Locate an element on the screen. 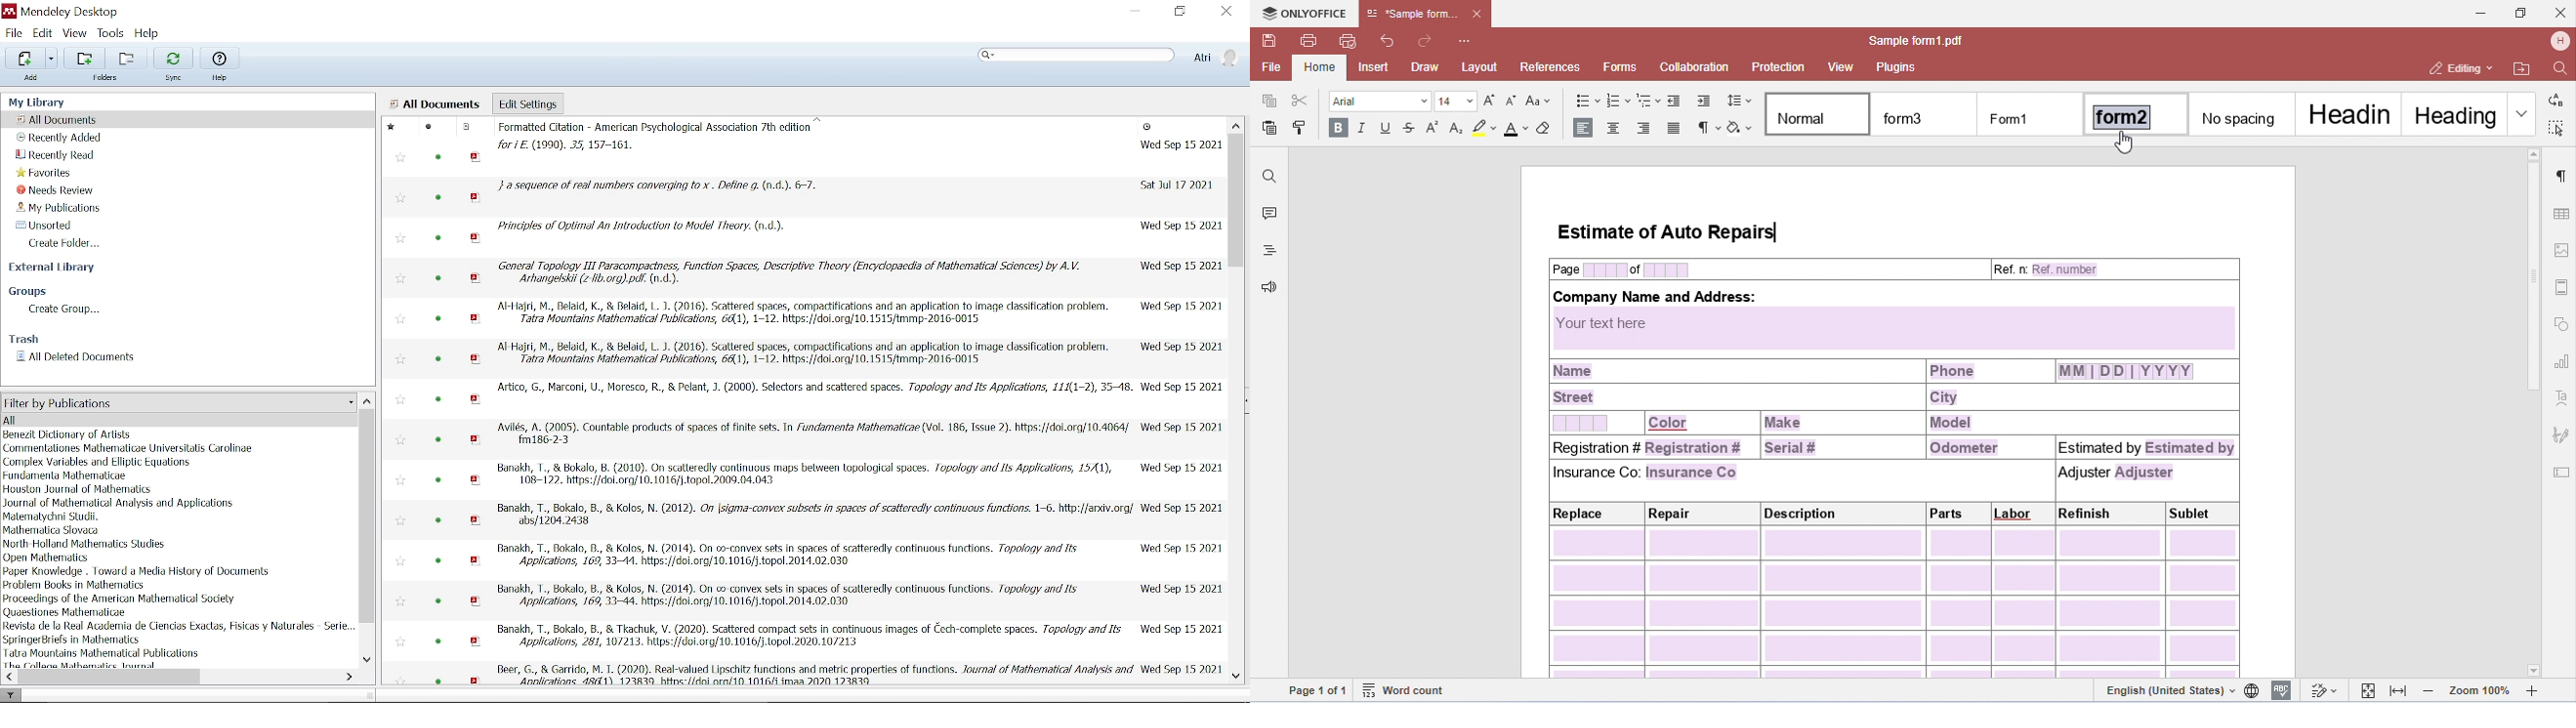  date time is located at coordinates (1180, 347).